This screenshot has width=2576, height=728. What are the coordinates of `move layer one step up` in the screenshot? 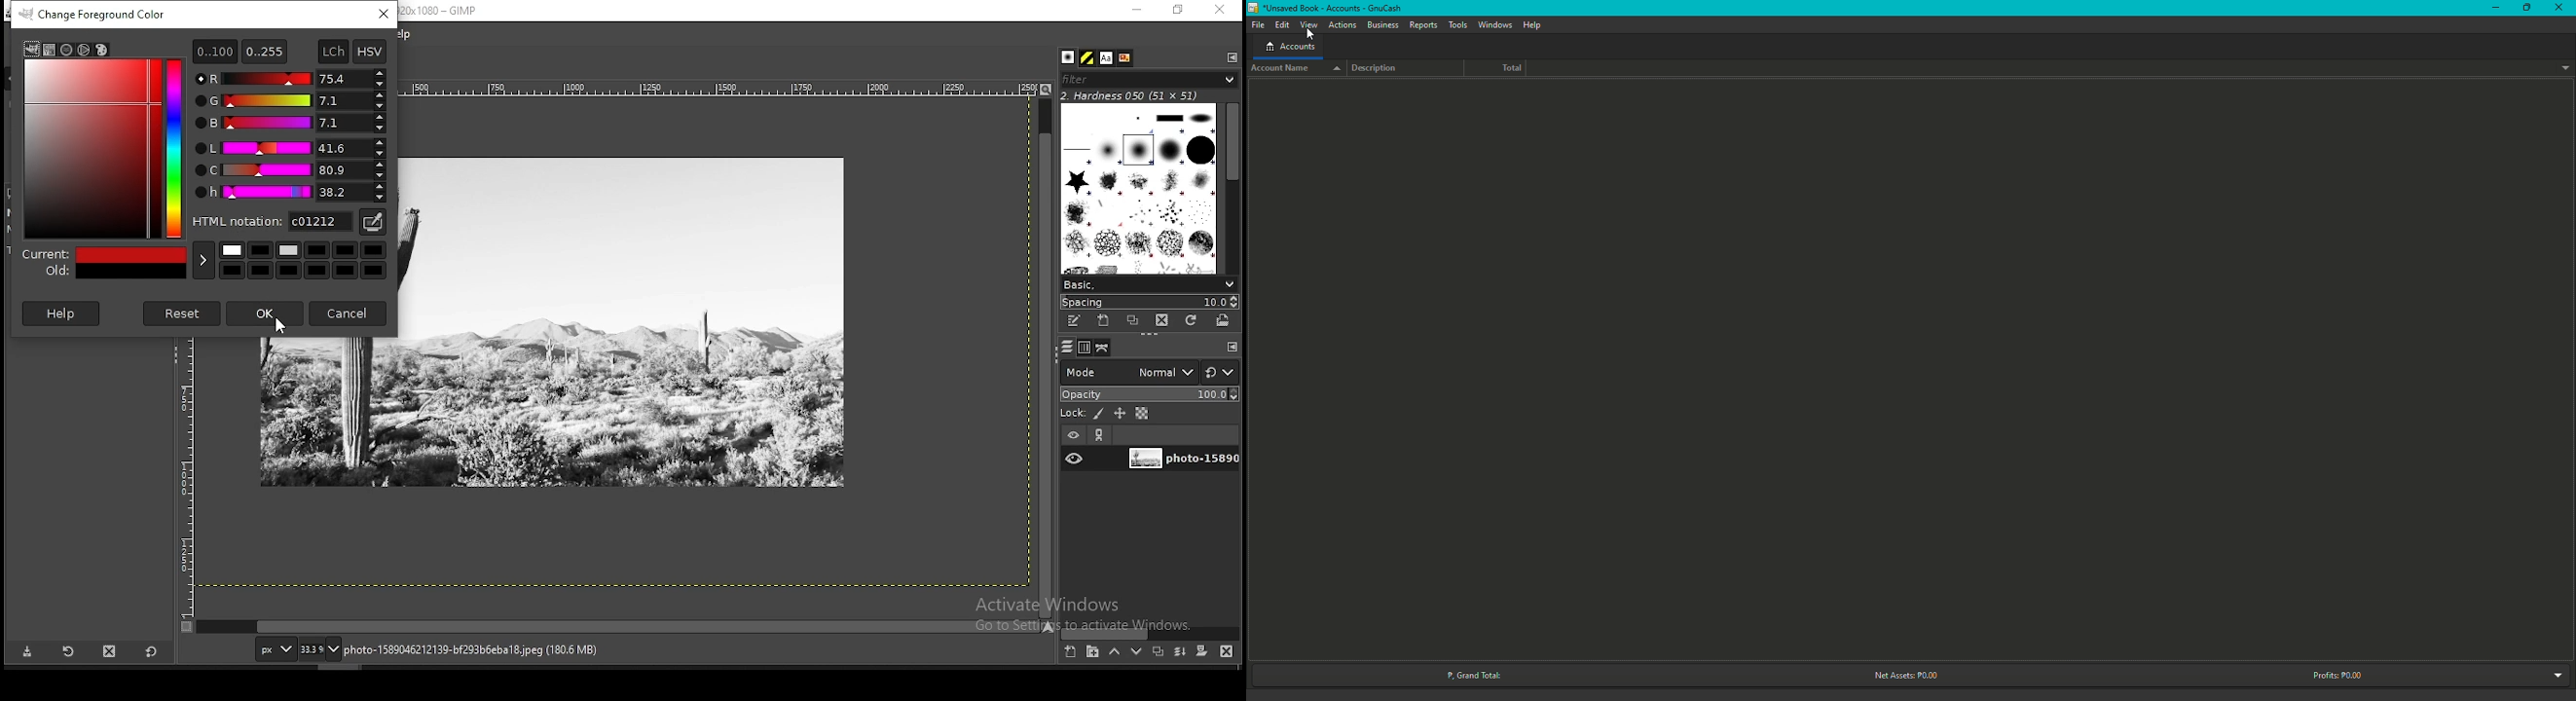 It's located at (1114, 651).